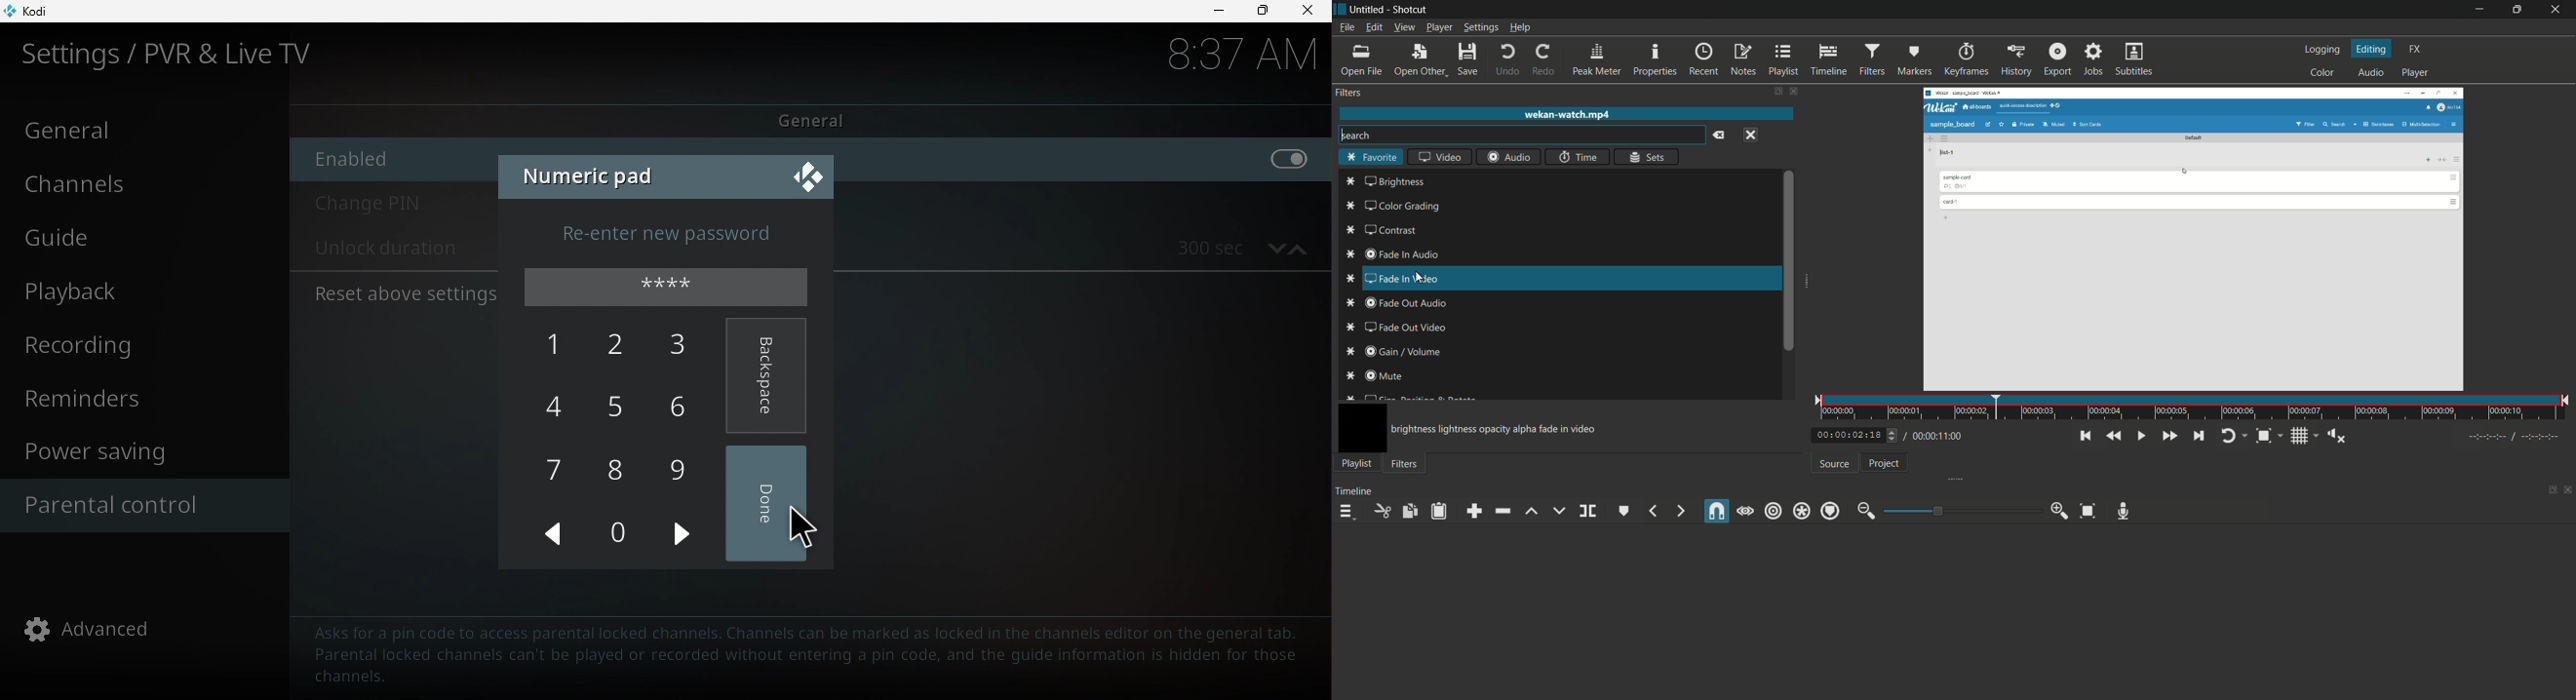 The height and width of the screenshot is (700, 2576). What do you see at coordinates (1806, 283) in the screenshot?
I see `expand` at bounding box center [1806, 283].